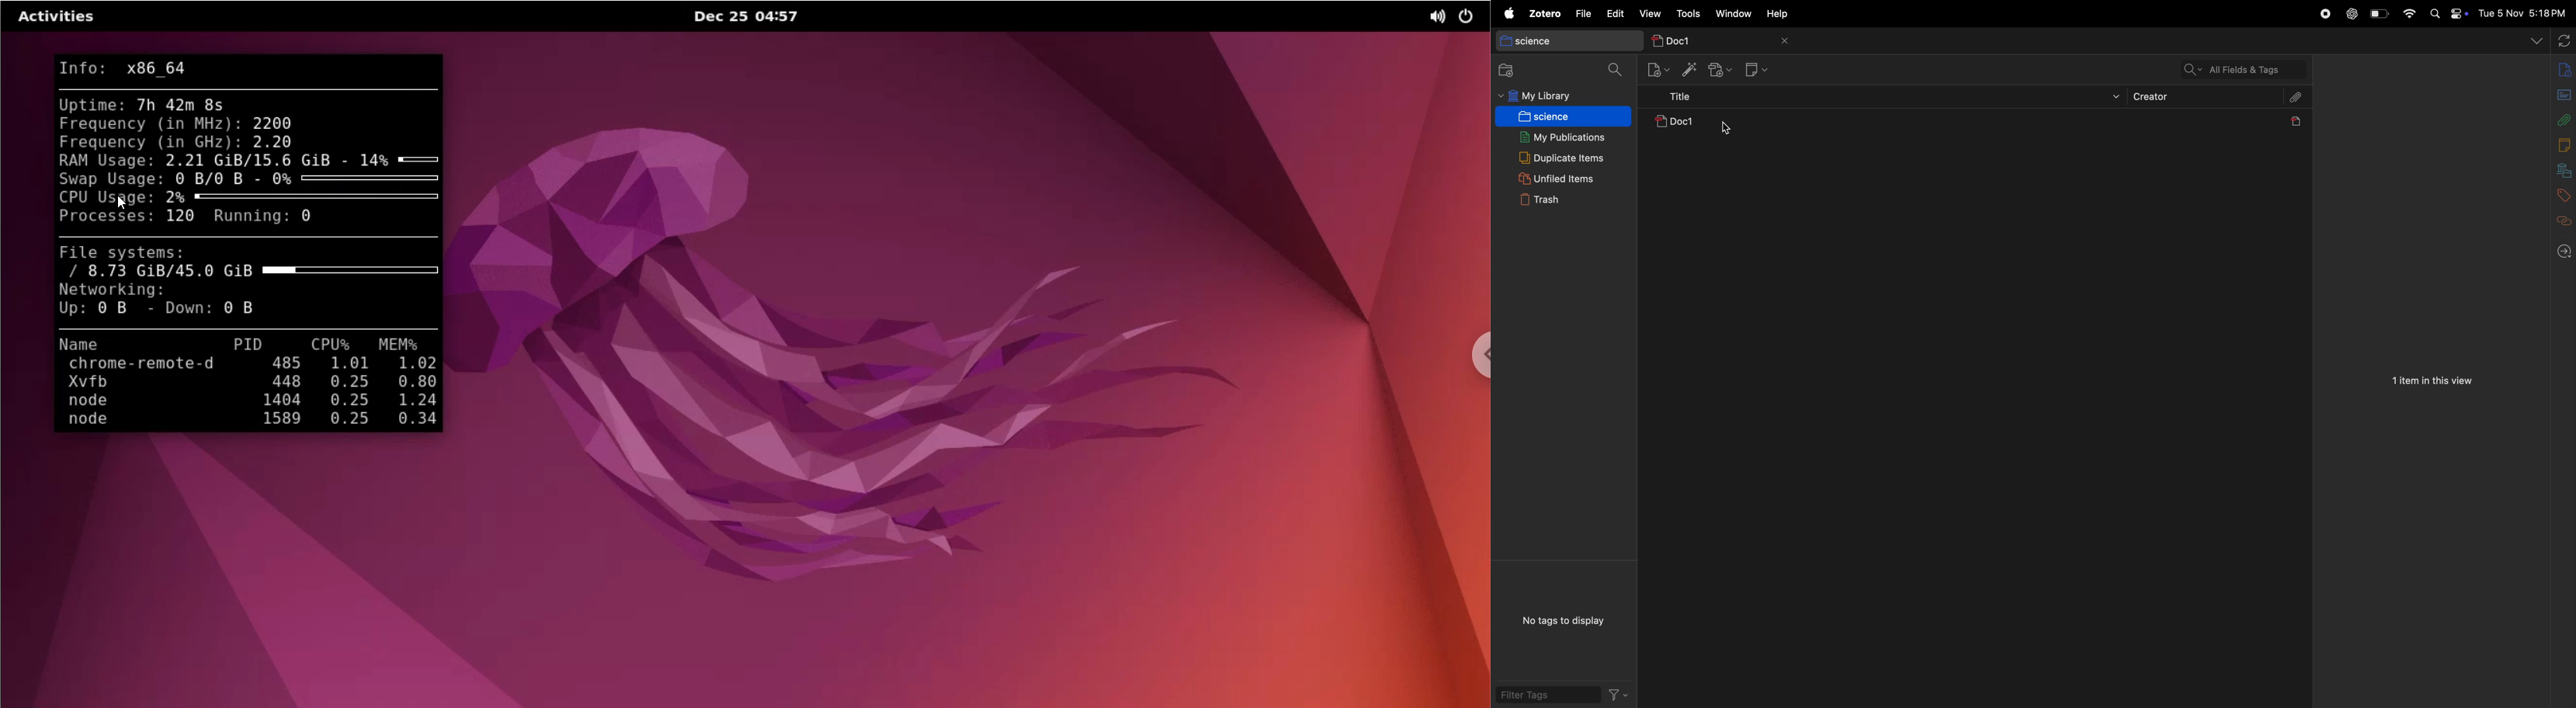 This screenshot has height=728, width=2576. Describe the element at coordinates (2560, 219) in the screenshot. I see `link` at that location.